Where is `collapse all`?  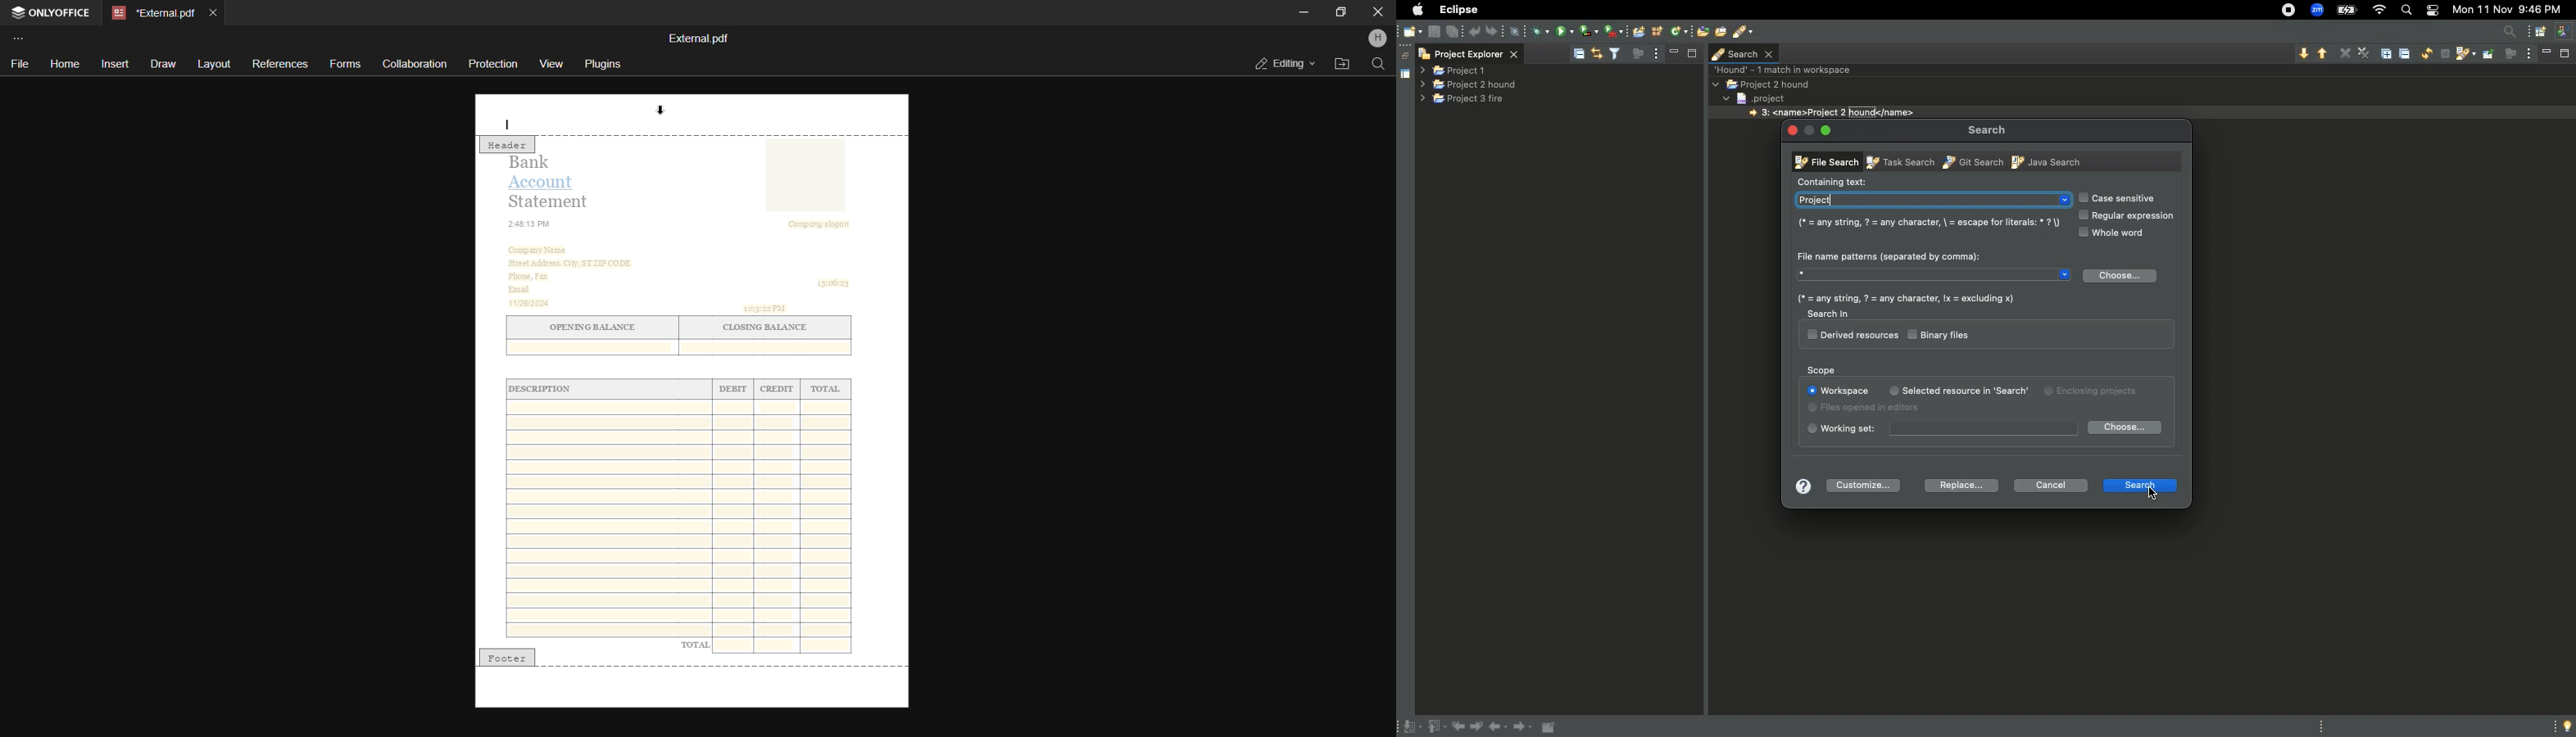
collapse all is located at coordinates (1578, 52).